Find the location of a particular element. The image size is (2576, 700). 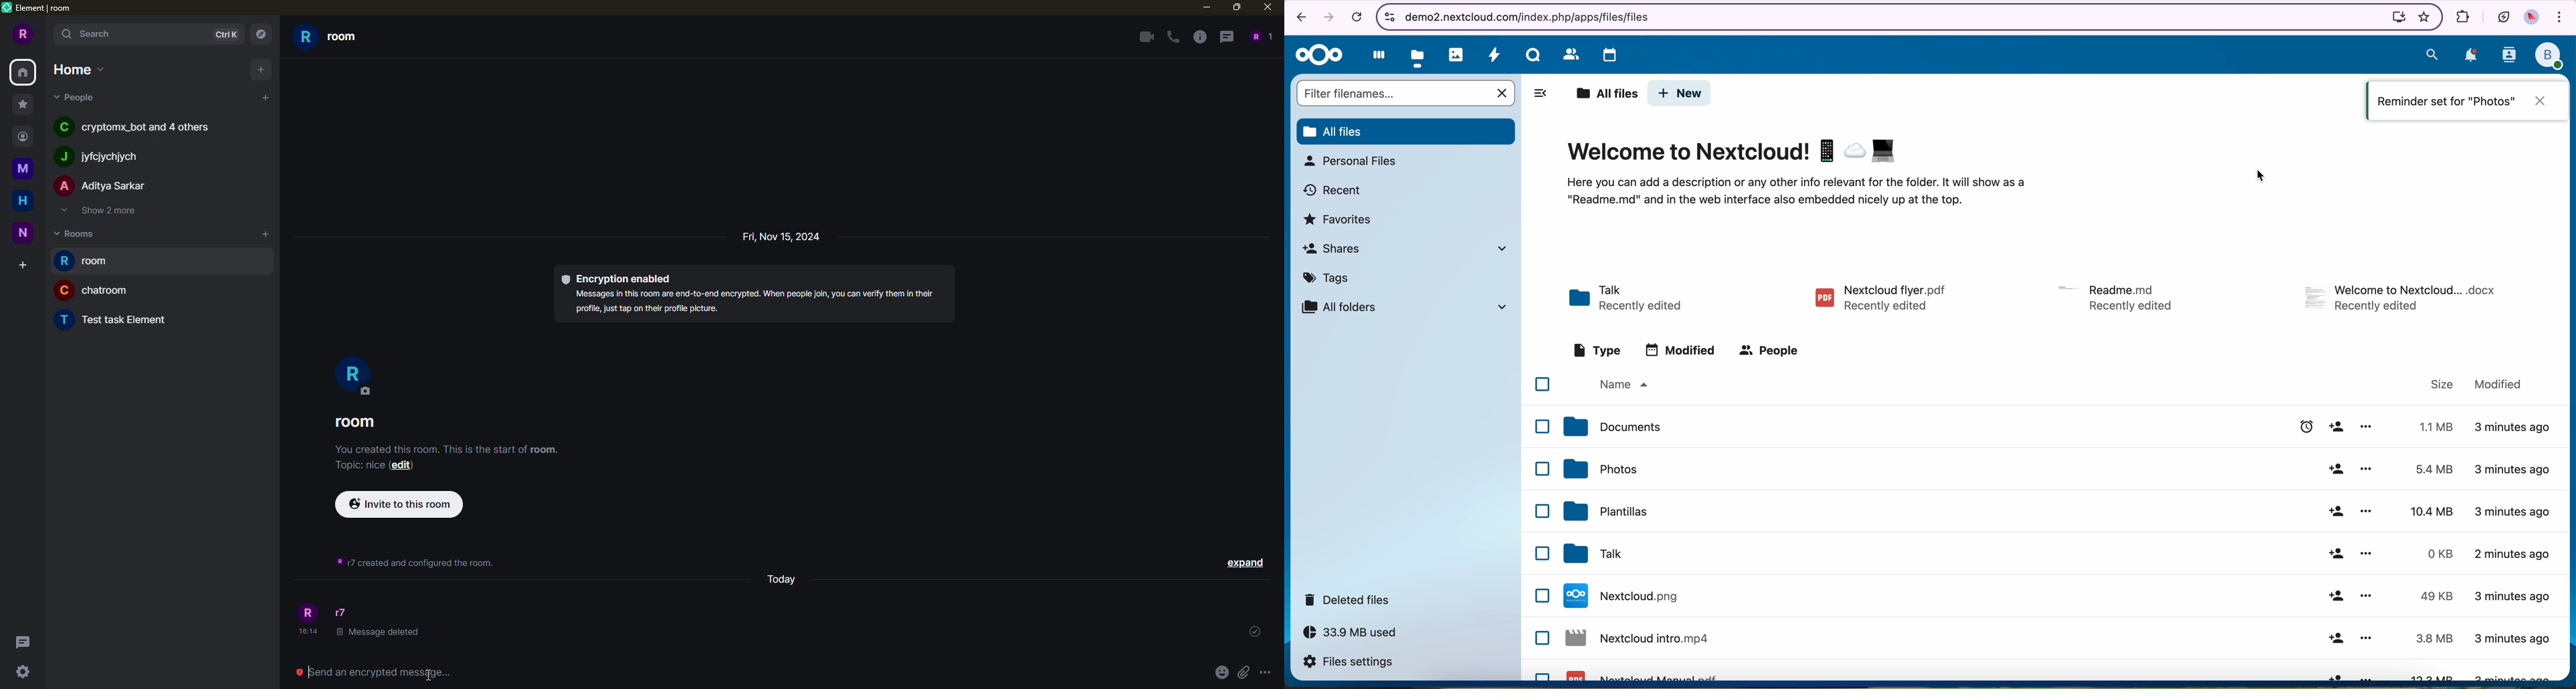

profile is located at coordinates (2550, 57).